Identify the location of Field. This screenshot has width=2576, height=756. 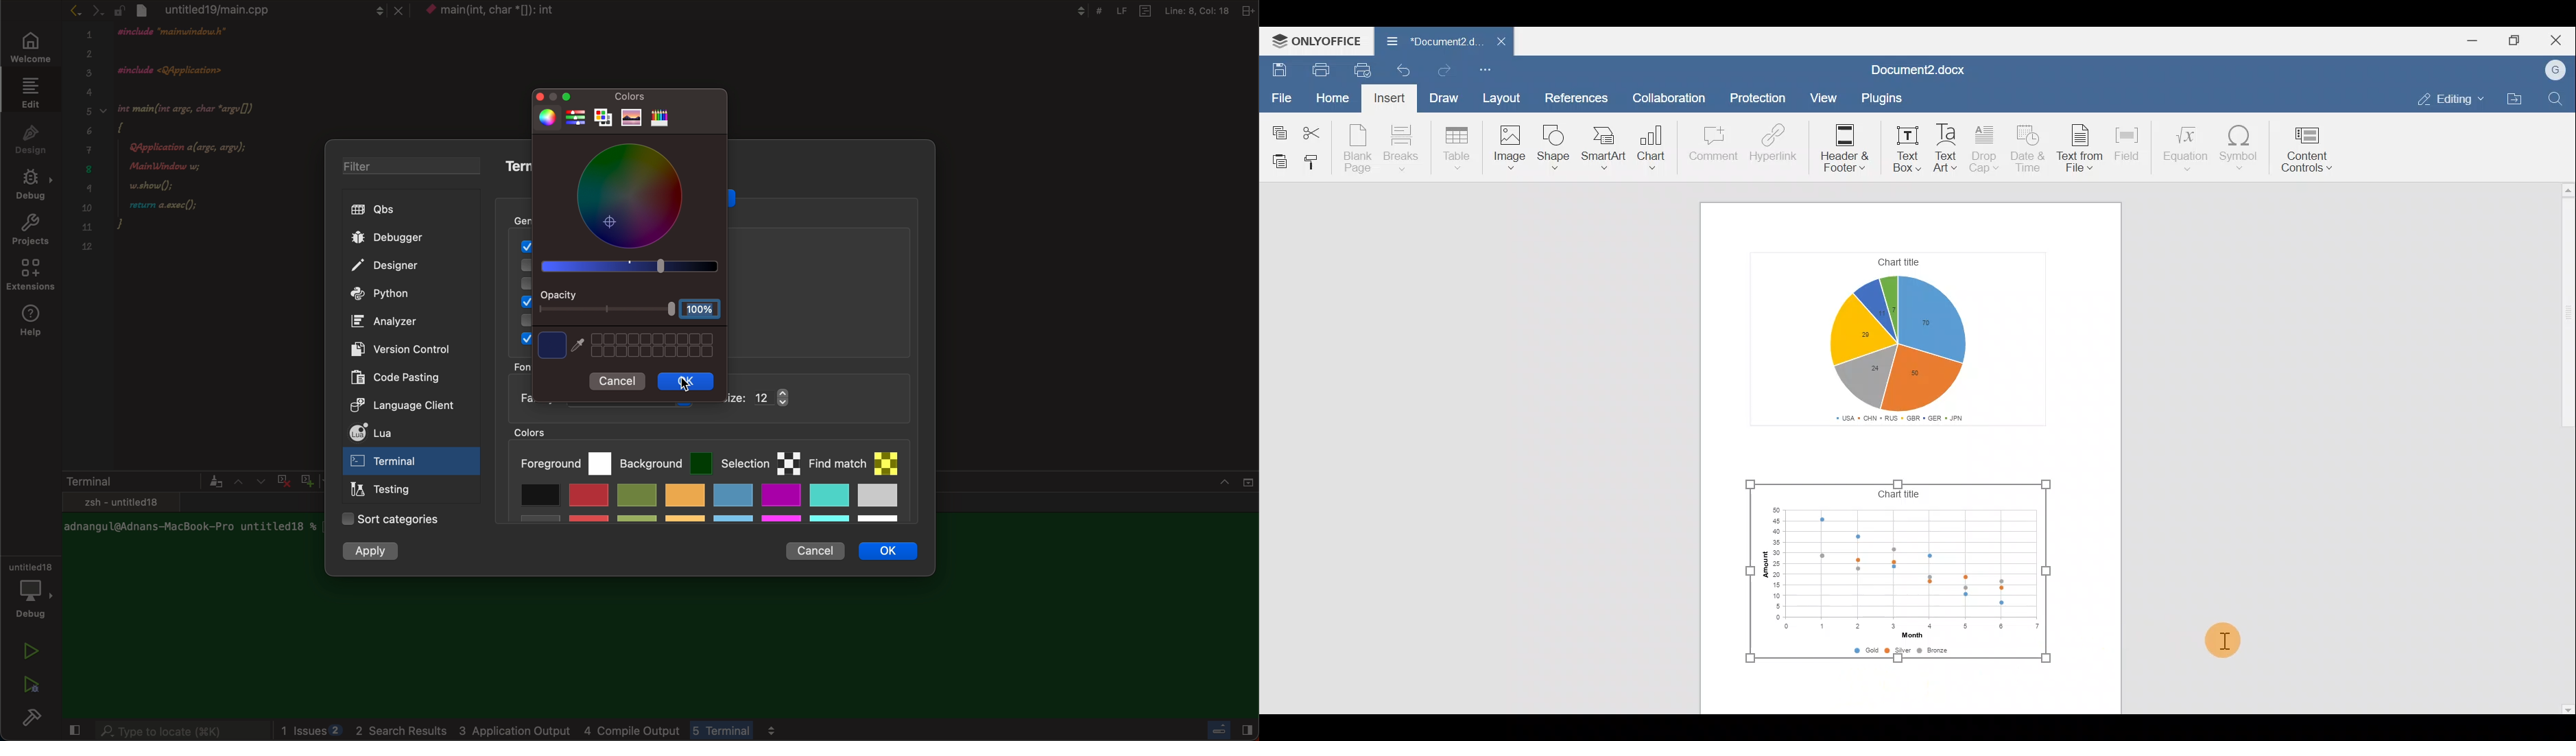
(2129, 146).